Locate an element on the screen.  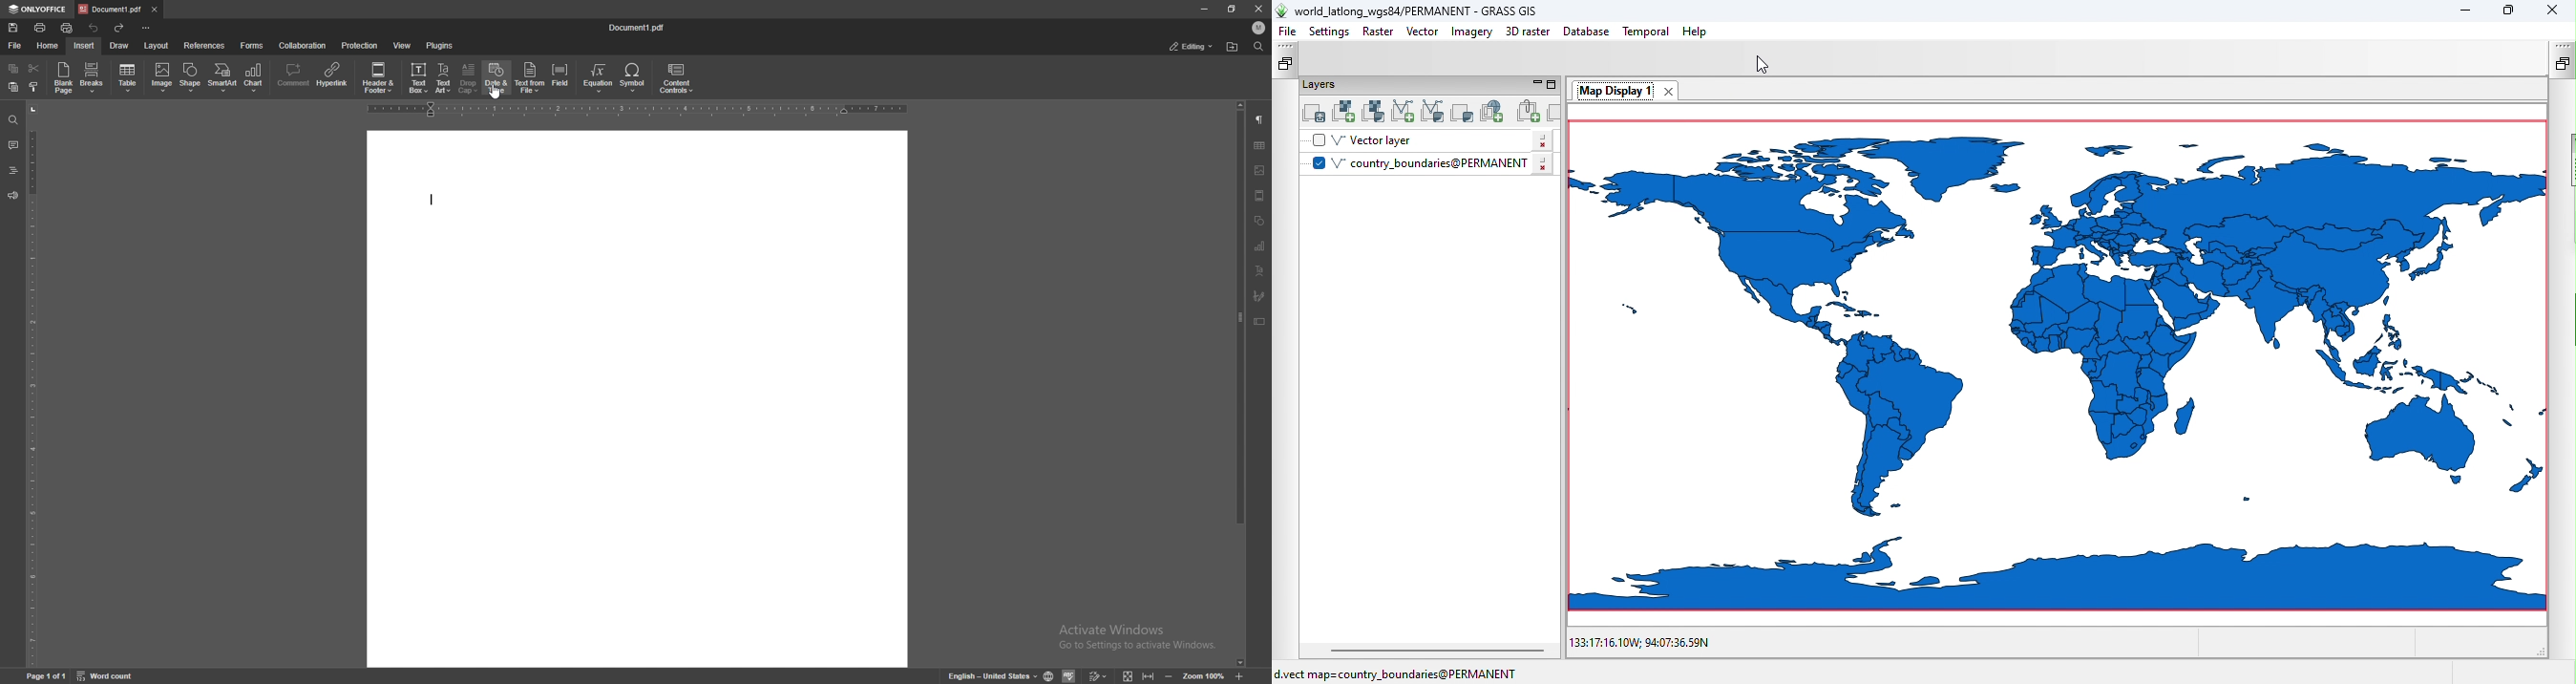
plugins is located at coordinates (442, 46).